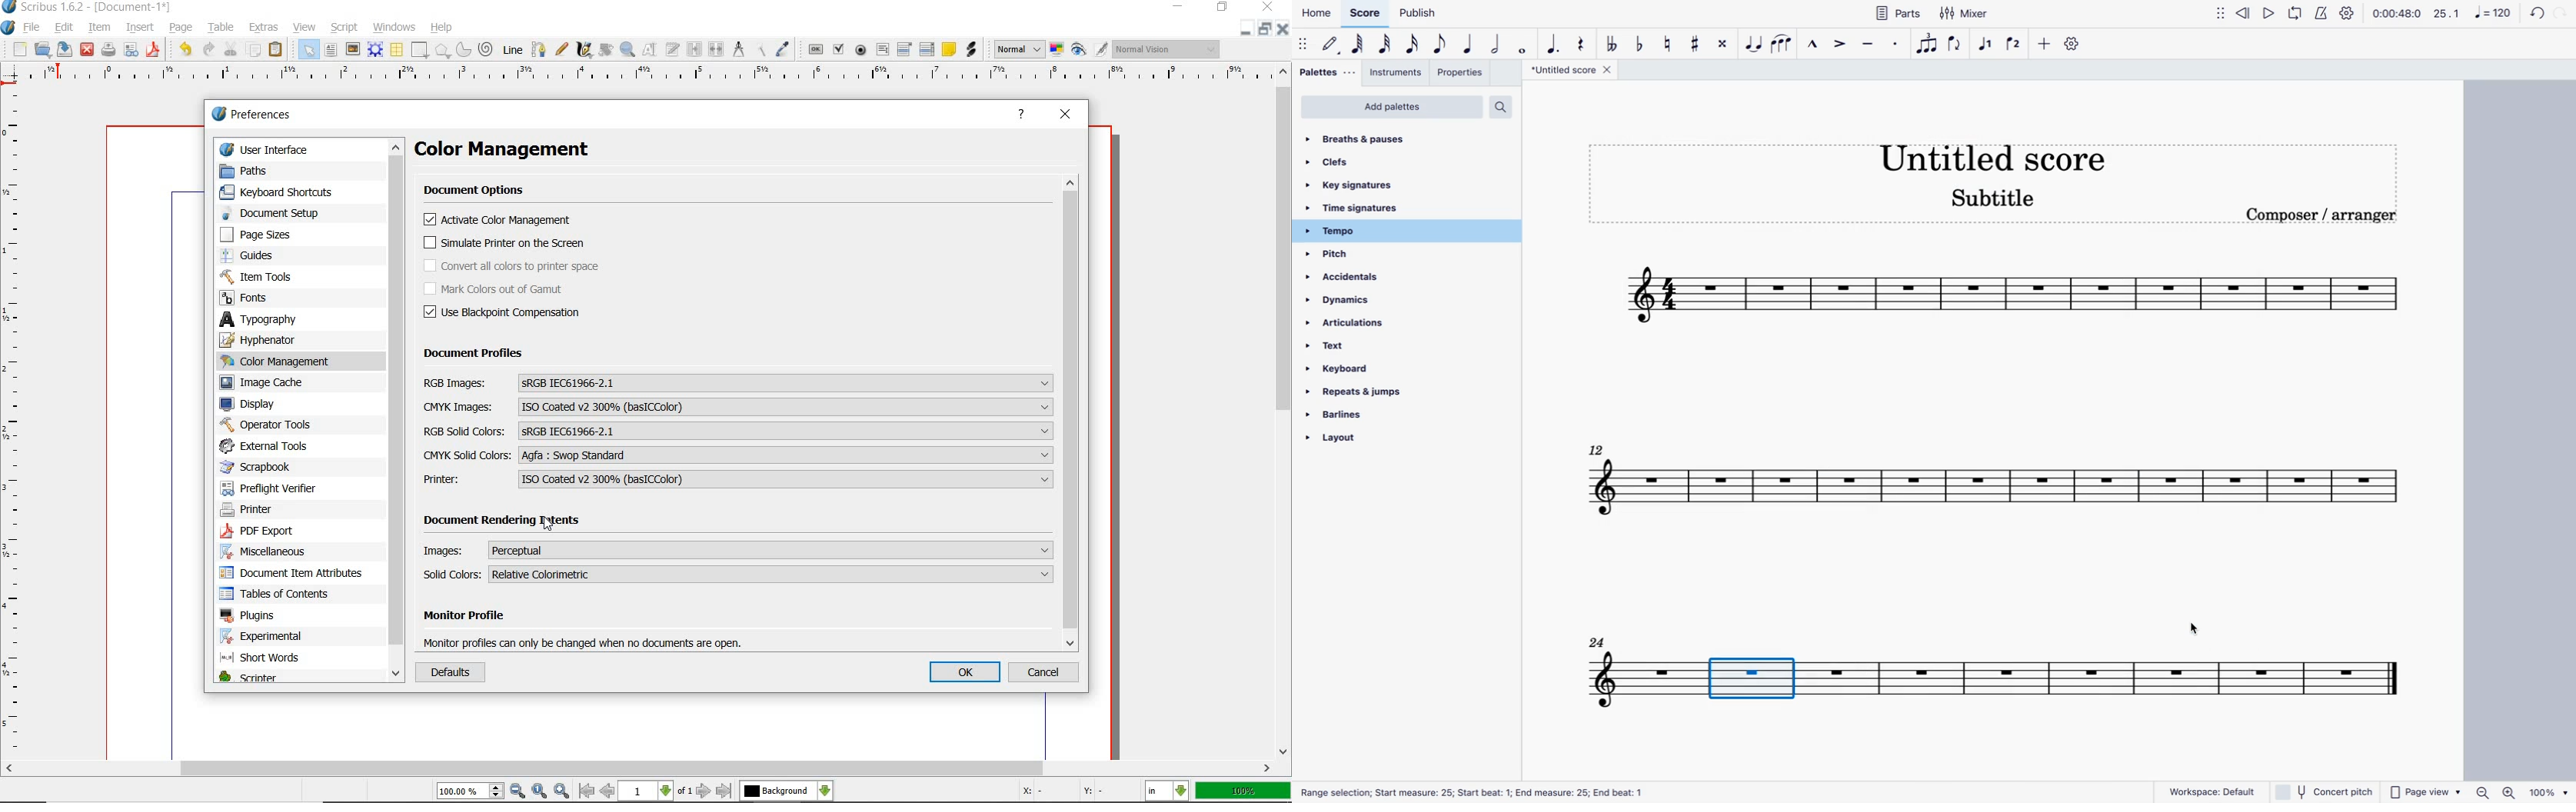 This screenshot has width=2576, height=812. Describe the element at coordinates (882, 49) in the screenshot. I see `pdf text field` at that location.